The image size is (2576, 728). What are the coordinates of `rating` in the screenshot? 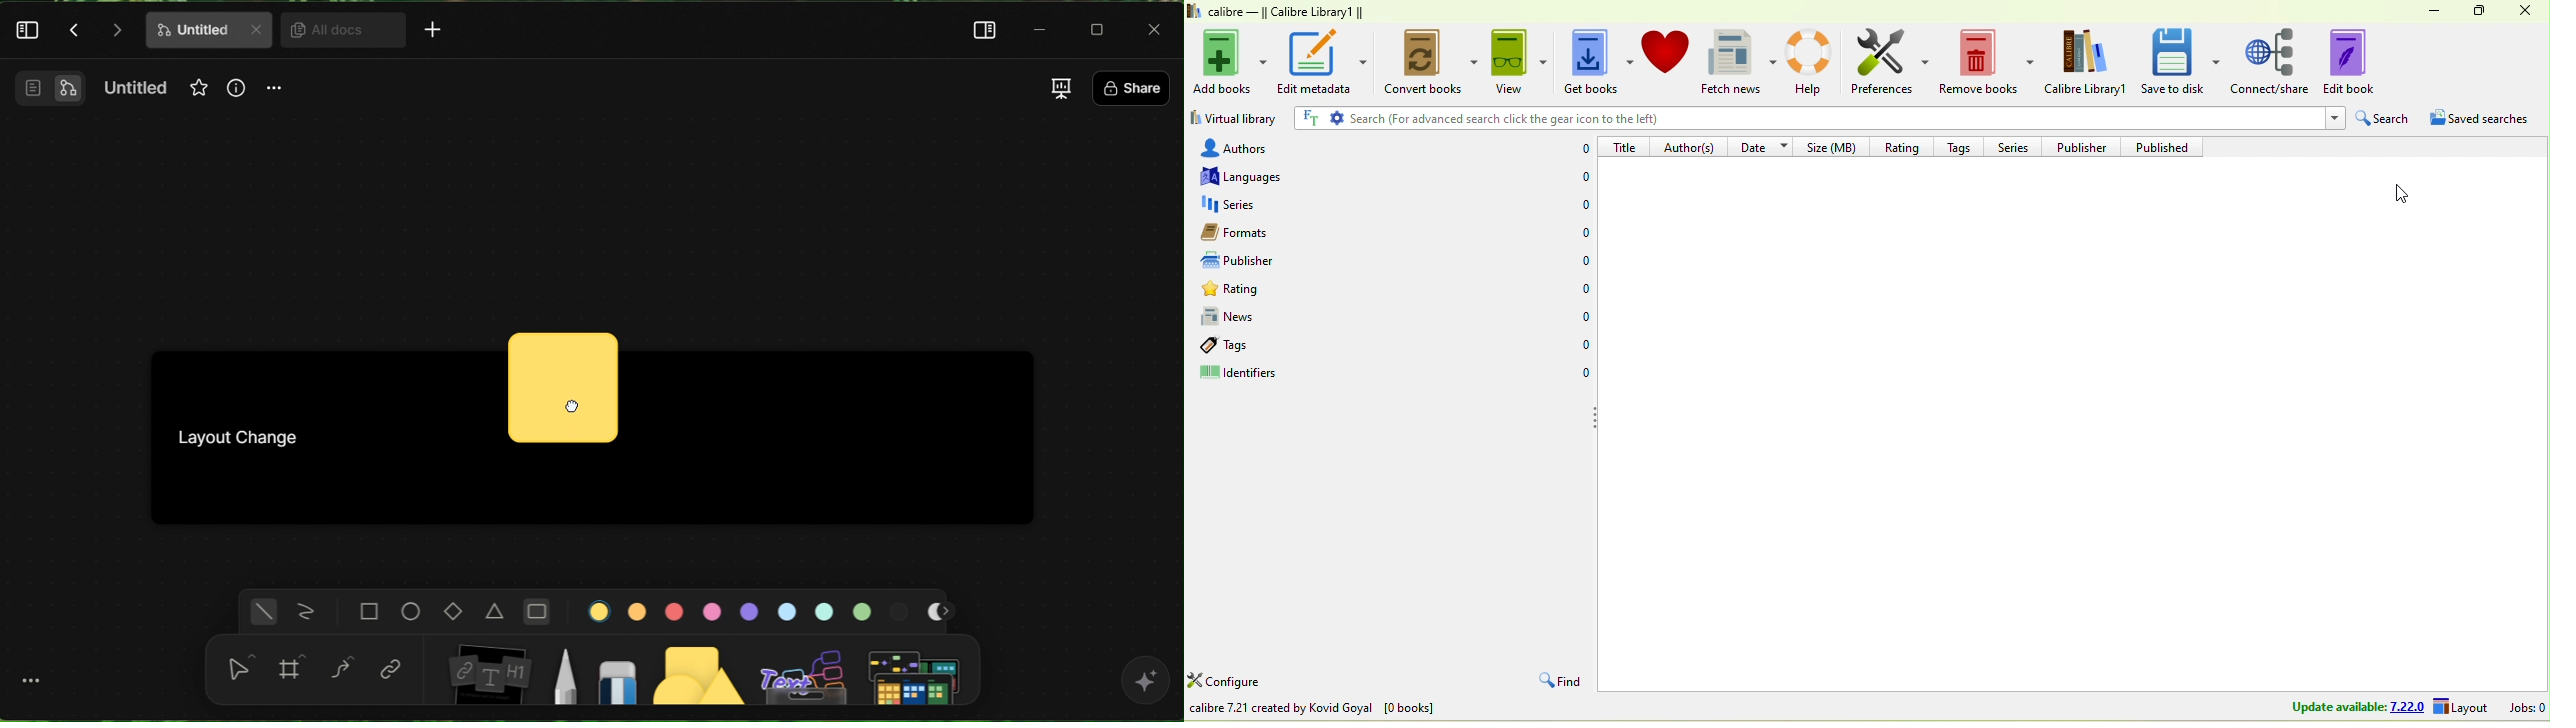 It's located at (1900, 145).